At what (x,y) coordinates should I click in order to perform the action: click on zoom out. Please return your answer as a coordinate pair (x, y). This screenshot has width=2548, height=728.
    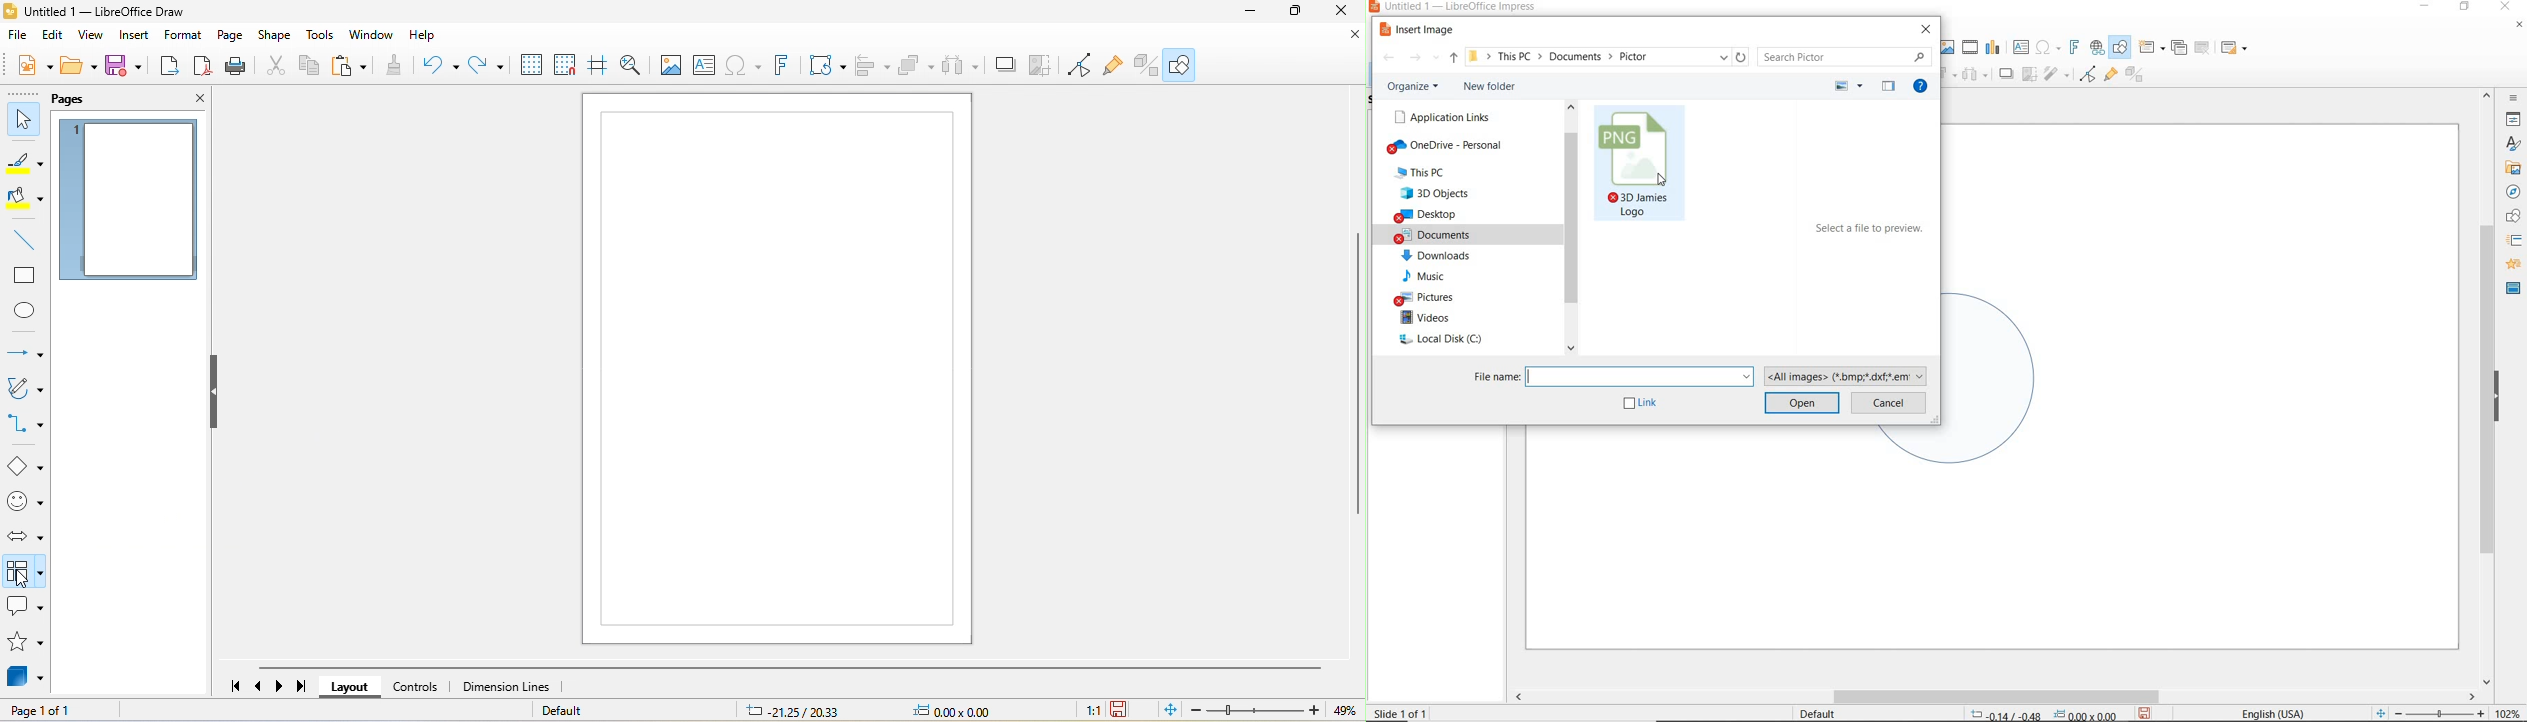
    Looking at the image, I should click on (1195, 712).